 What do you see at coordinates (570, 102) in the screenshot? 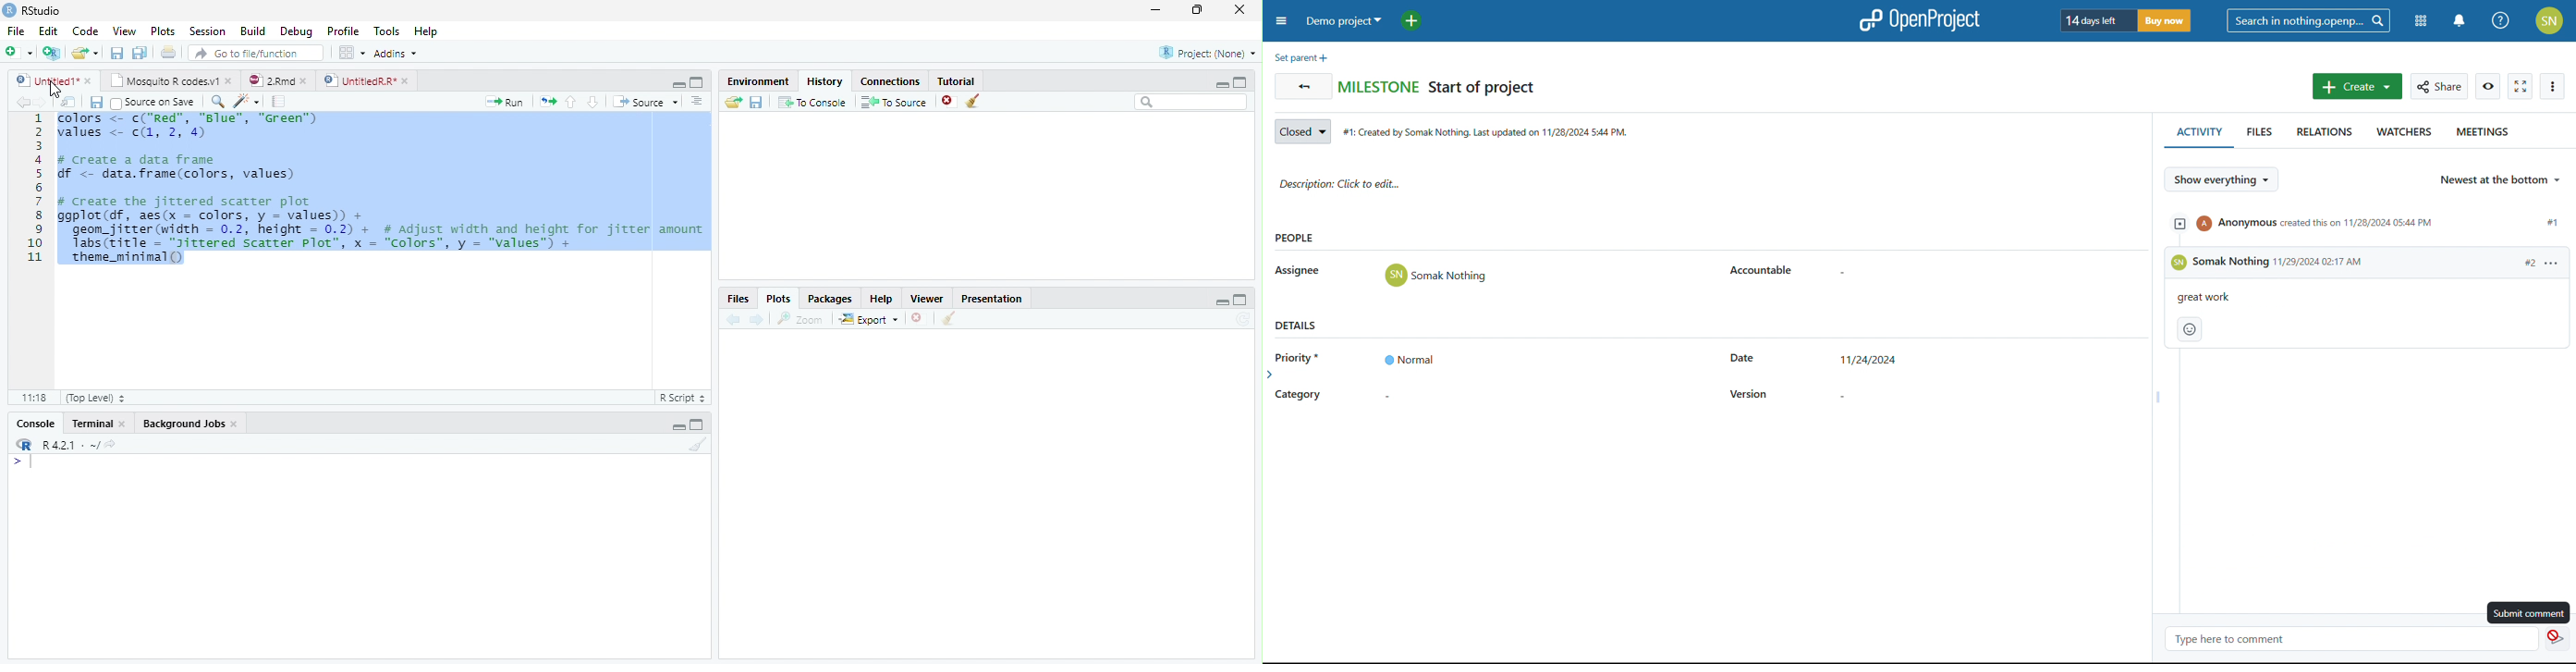
I see `Go to previous section/chunk` at bounding box center [570, 102].